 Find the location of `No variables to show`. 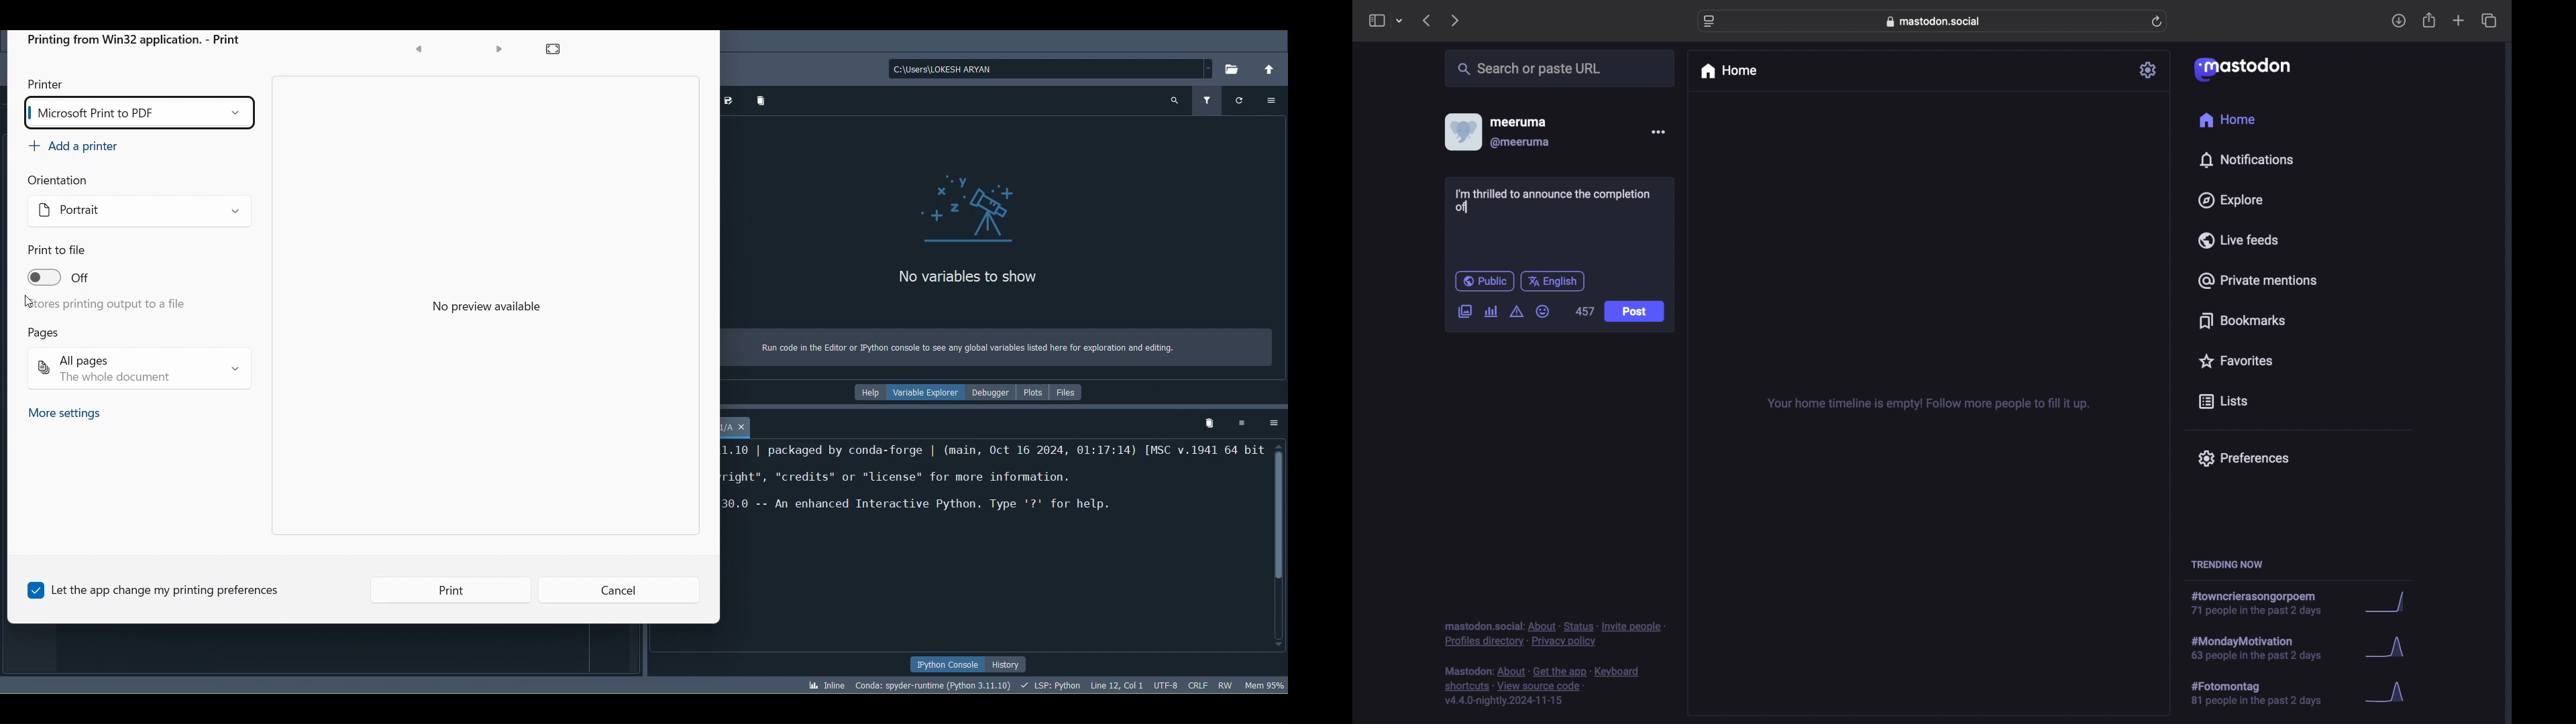

No variables to show is located at coordinates (996, 280).